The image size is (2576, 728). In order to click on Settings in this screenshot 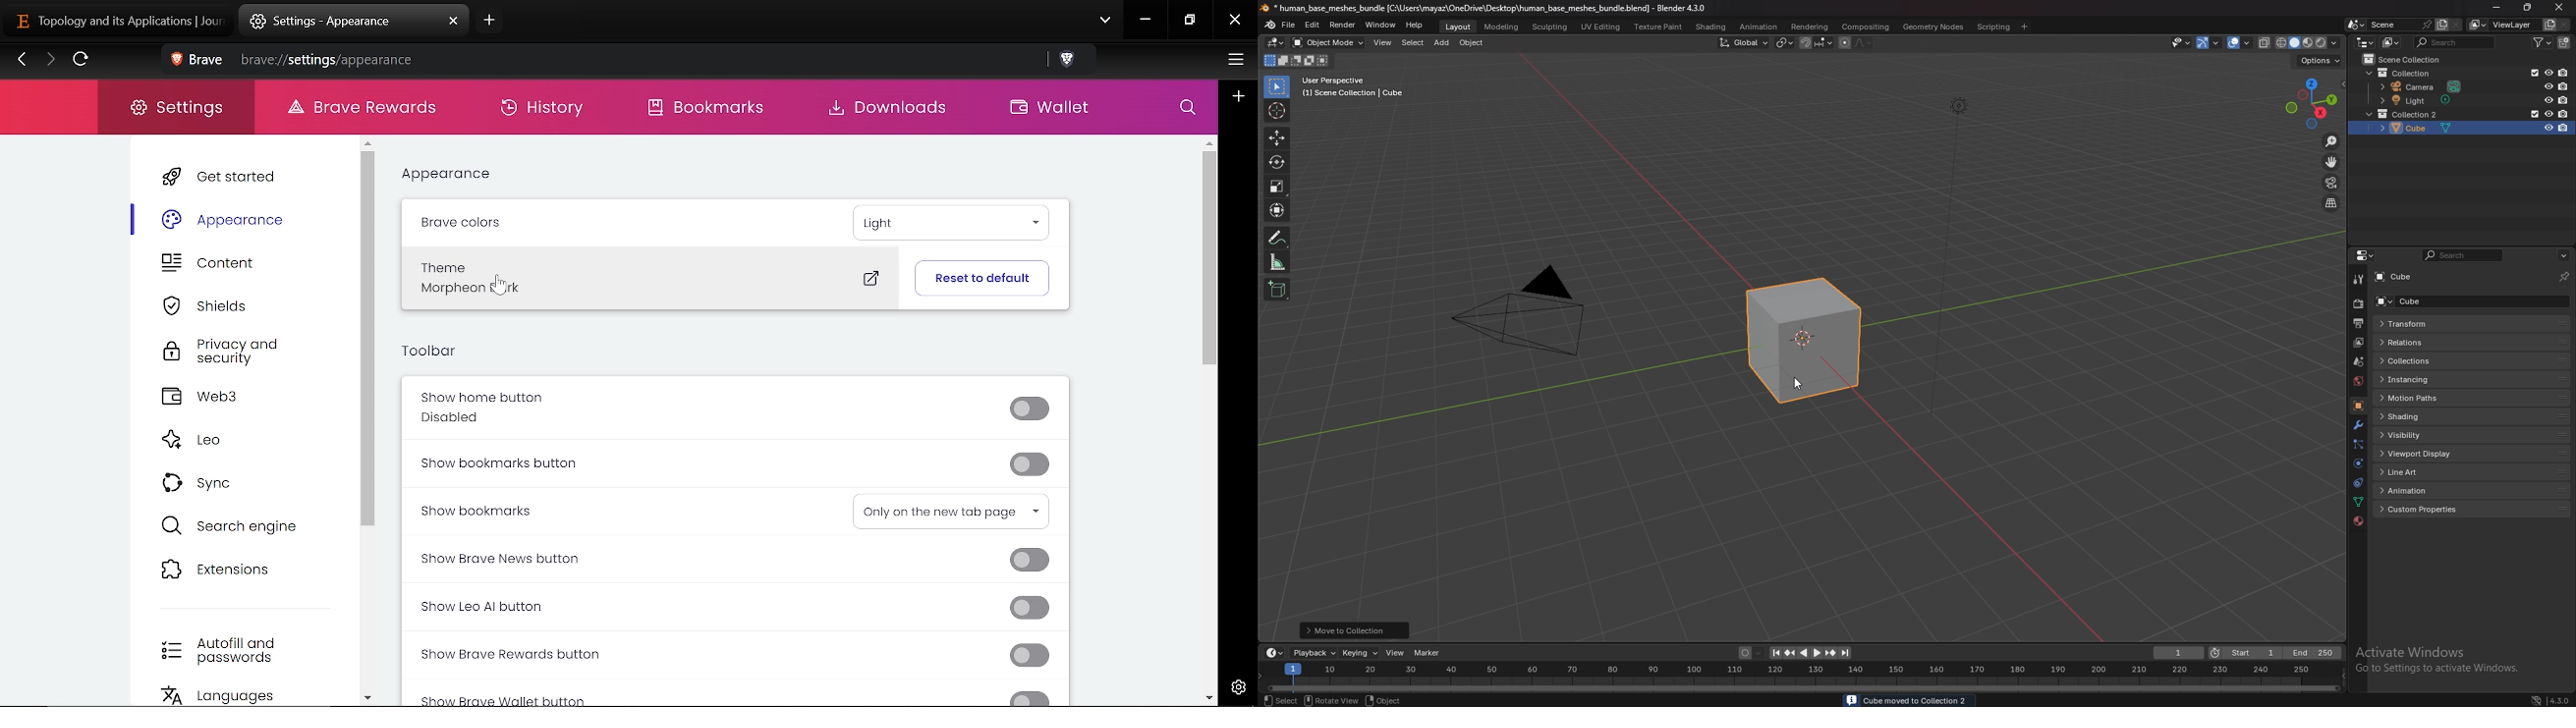, I will do `click(177, 108)`.